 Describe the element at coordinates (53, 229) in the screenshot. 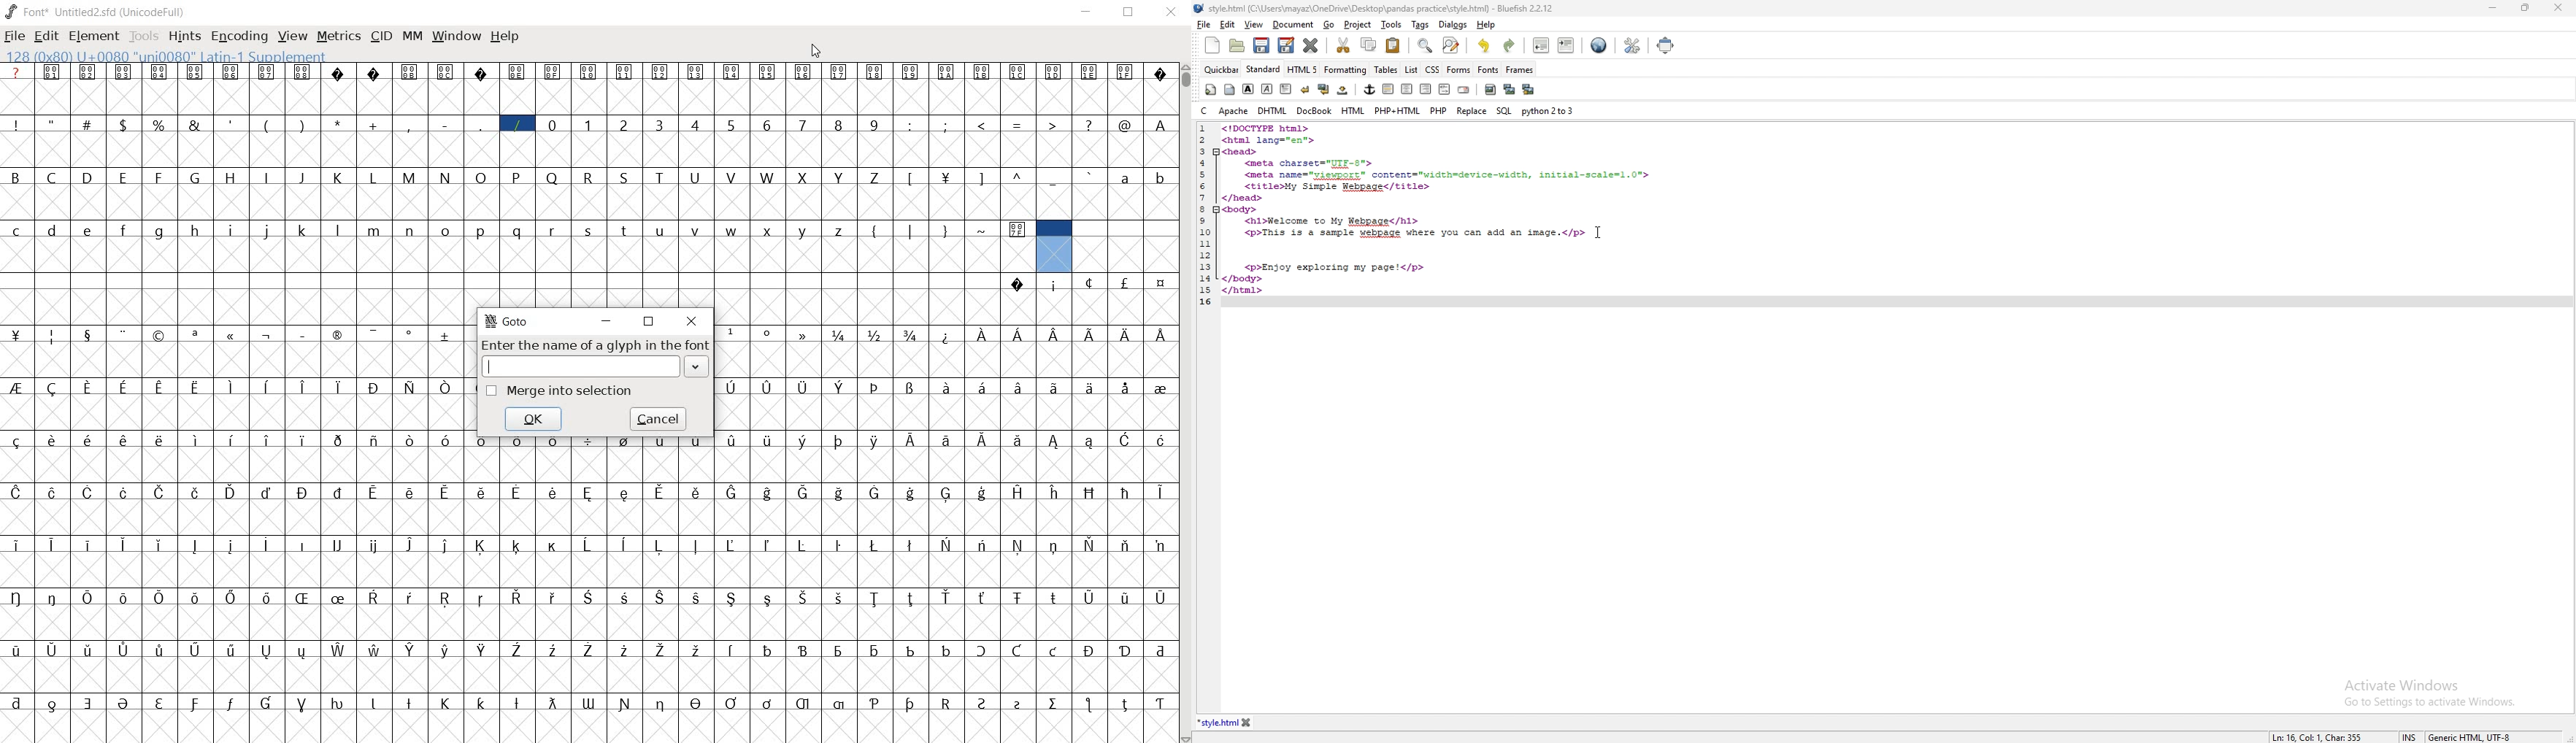

I see `d` at that location.